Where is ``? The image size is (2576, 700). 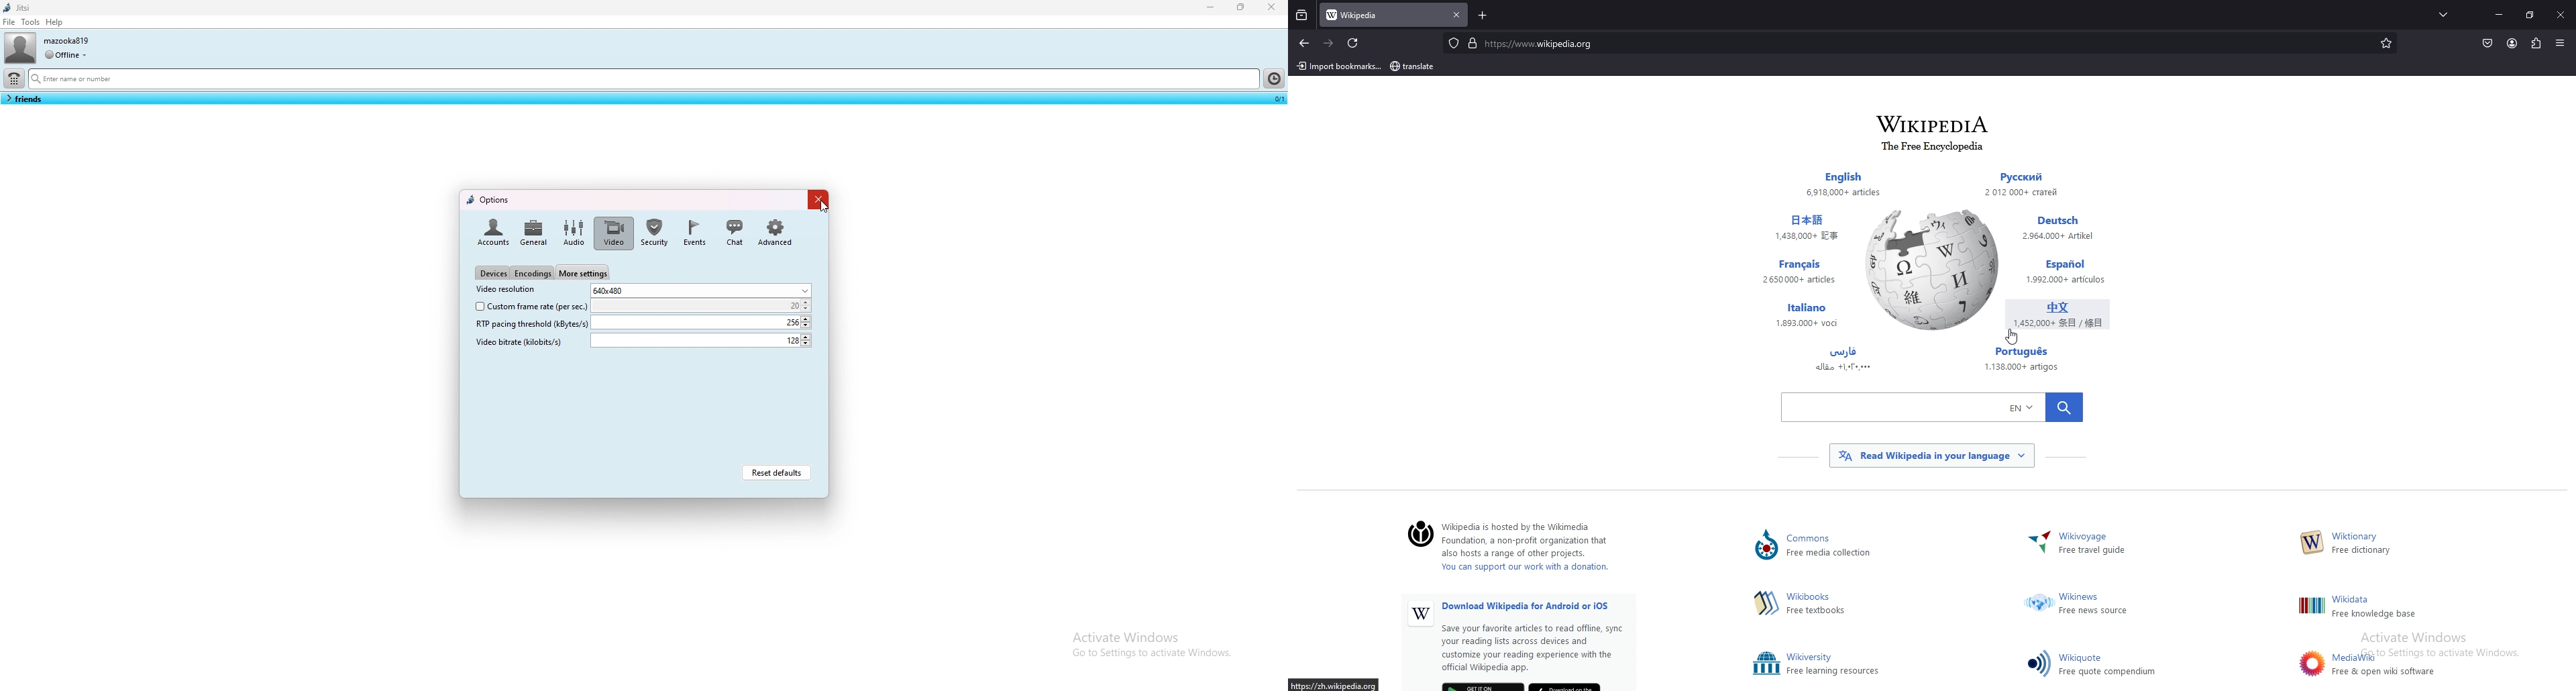
 is located at coordinates (2312, 543).